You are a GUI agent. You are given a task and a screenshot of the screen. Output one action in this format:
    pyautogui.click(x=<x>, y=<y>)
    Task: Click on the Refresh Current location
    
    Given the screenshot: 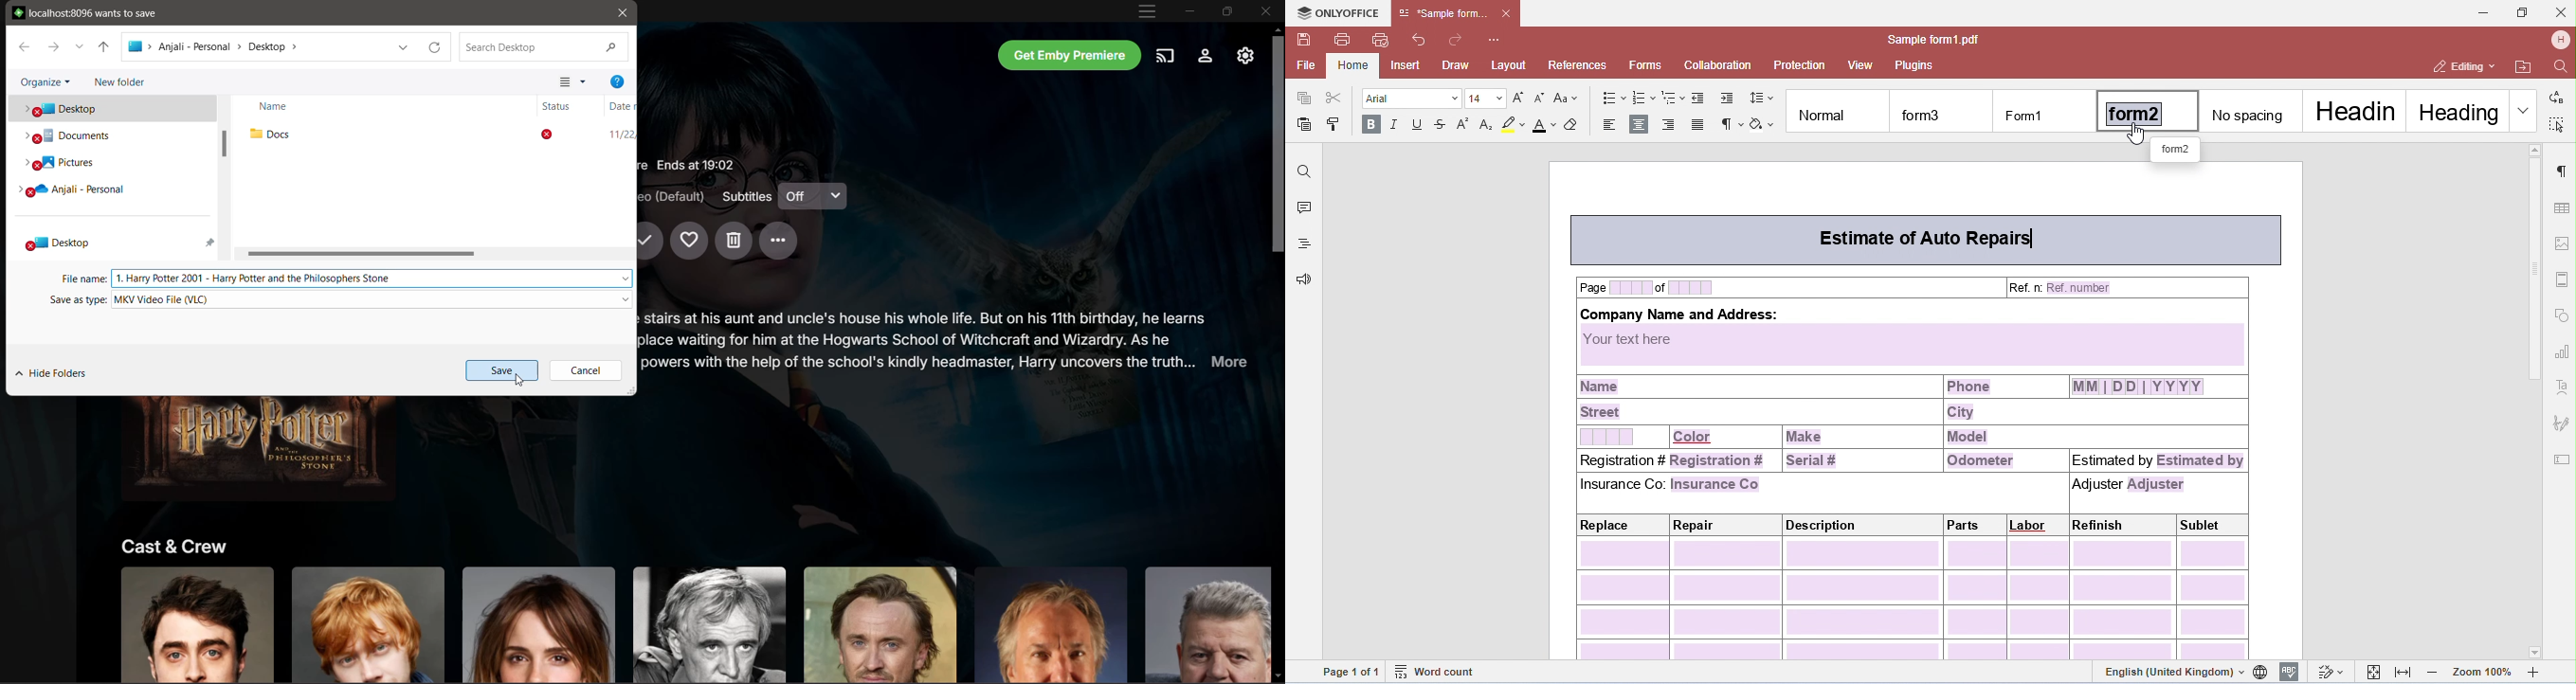 What is the action you would take?
    pyautogui.click(x=435, y=48)
    